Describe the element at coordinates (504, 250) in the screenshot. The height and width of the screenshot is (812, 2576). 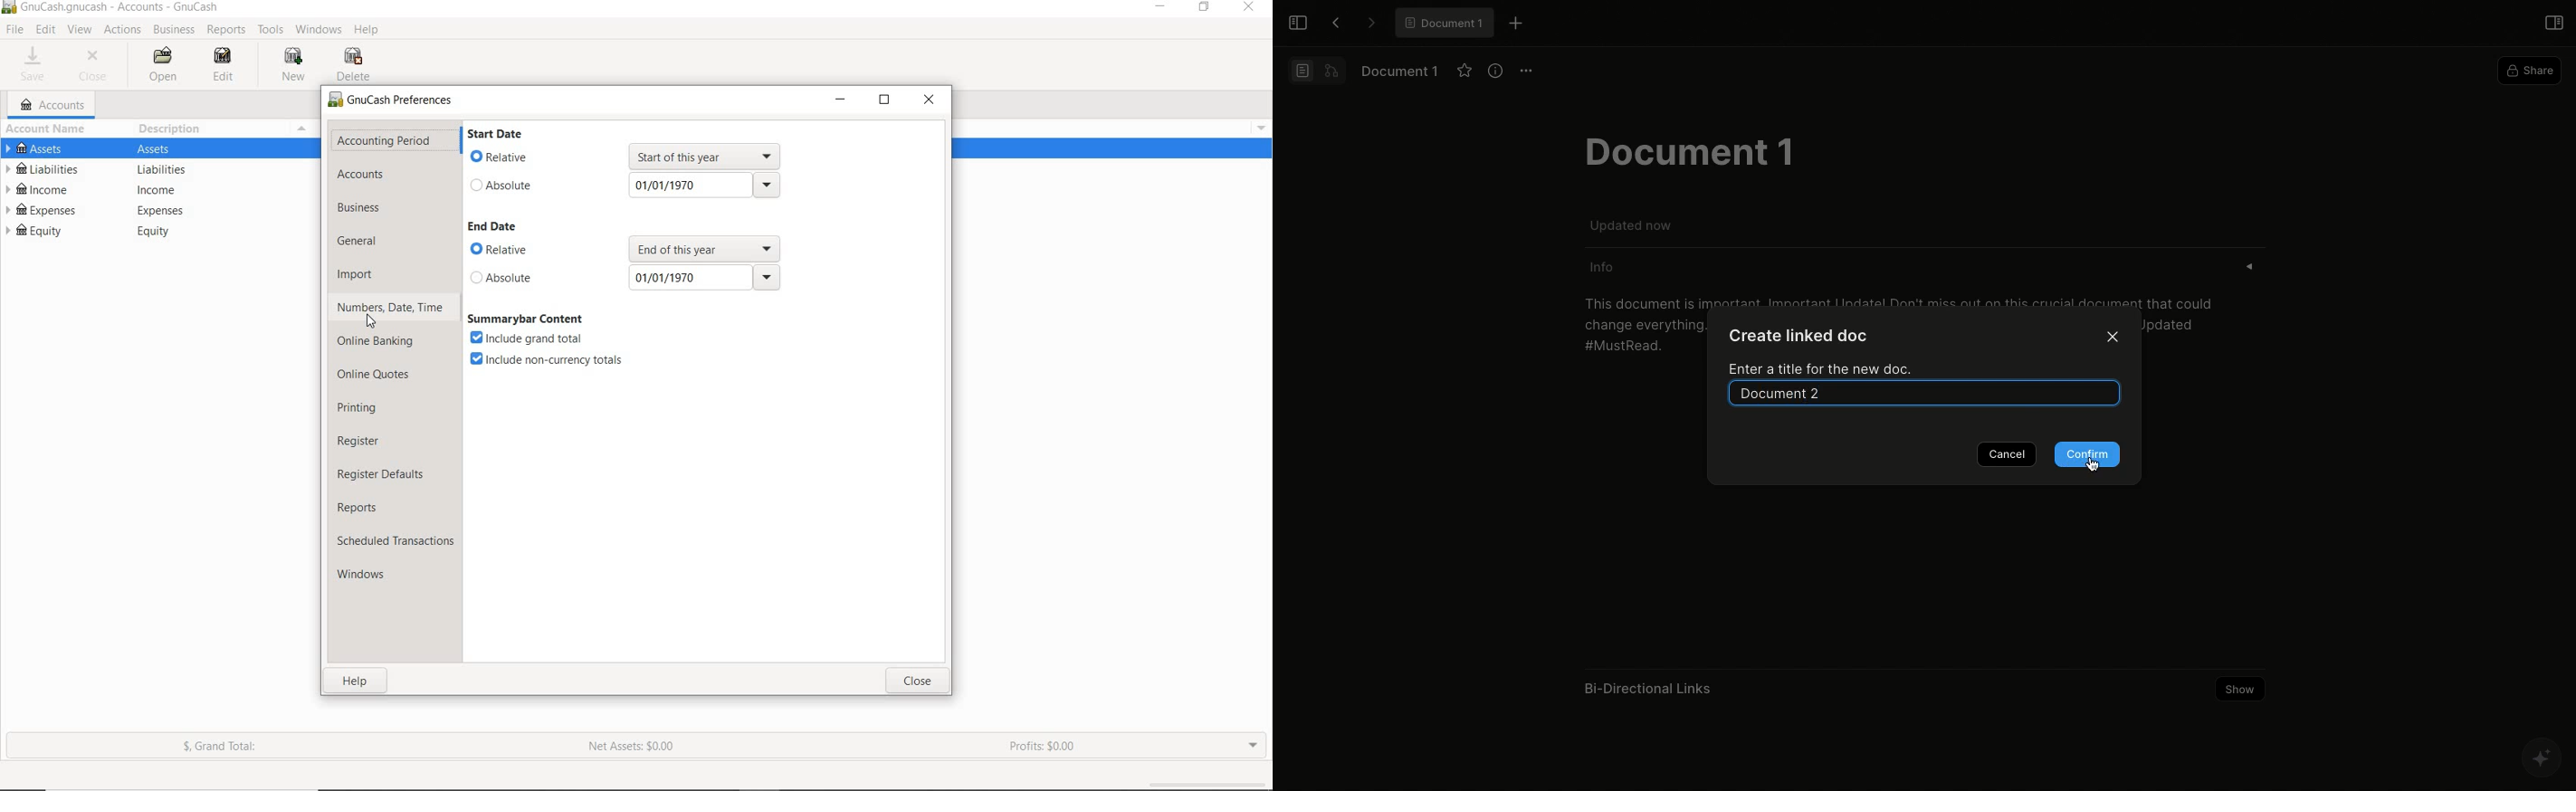
I see `relative` at that location.